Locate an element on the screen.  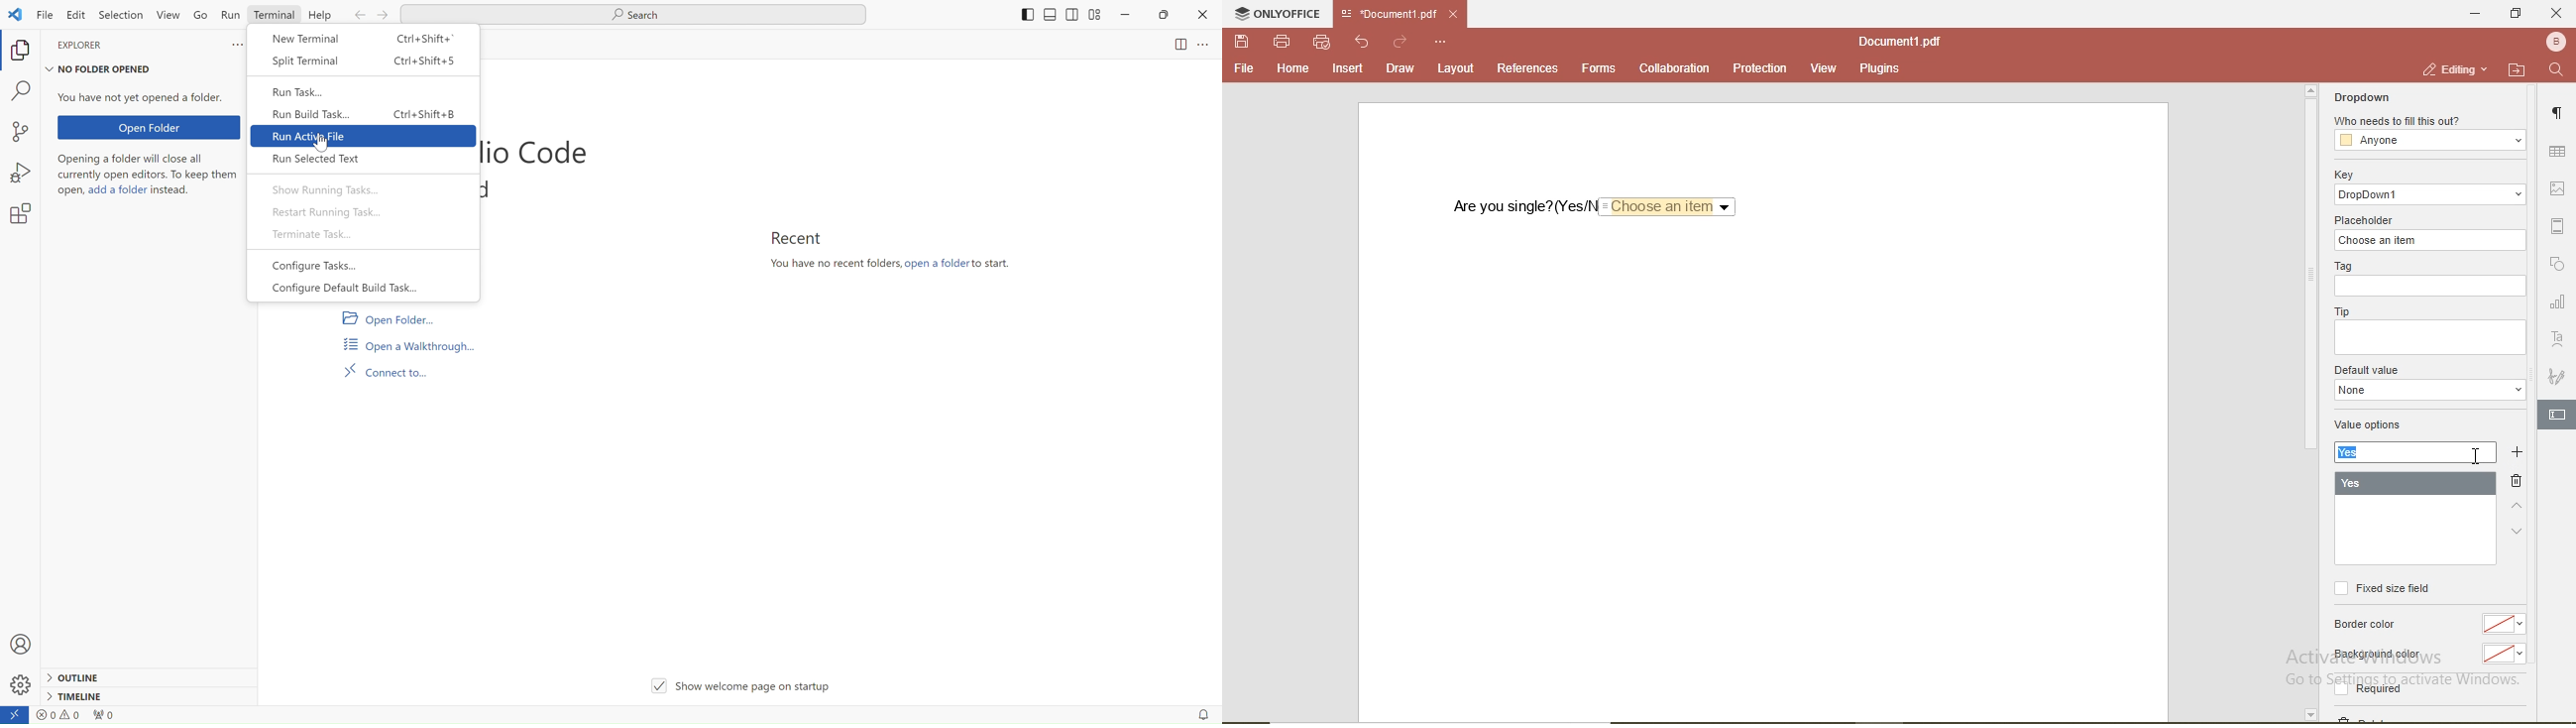
configure default build task is located at coordinates (363, 288).